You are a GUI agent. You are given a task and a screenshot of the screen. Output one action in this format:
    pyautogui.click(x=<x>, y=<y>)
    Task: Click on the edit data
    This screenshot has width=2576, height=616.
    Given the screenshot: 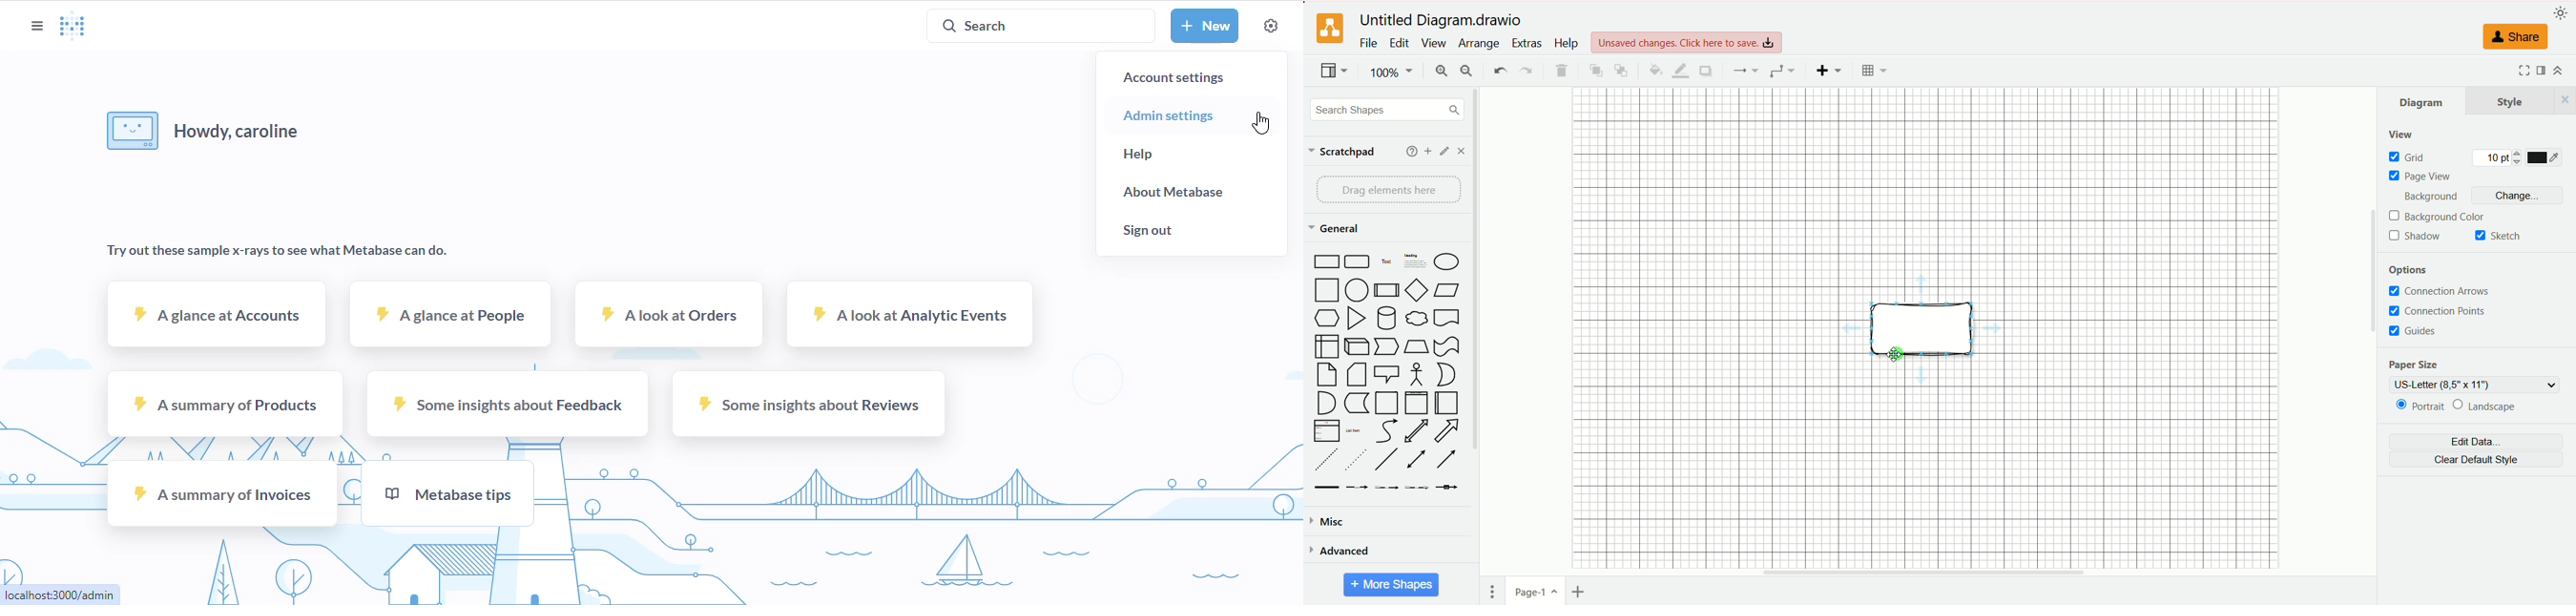 What is the action you would take?
    pyautogui.click(x=2479, y=438)
    